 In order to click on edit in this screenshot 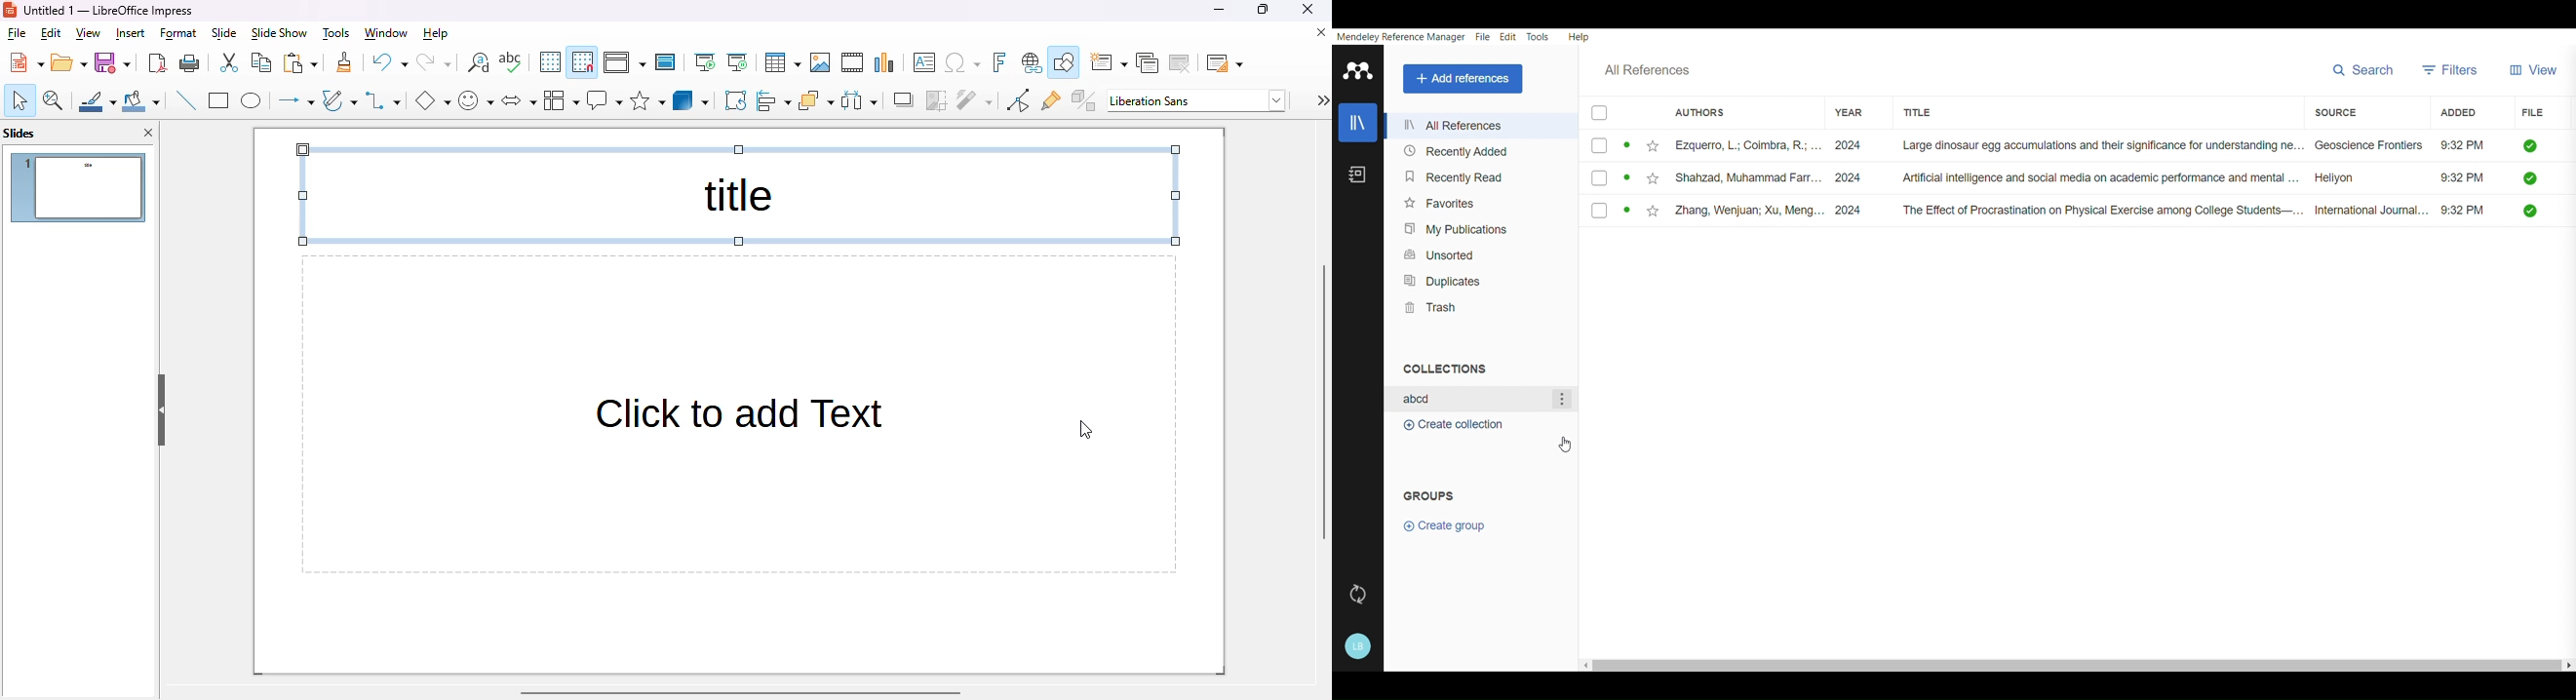, I will do `click(52, 33)`.